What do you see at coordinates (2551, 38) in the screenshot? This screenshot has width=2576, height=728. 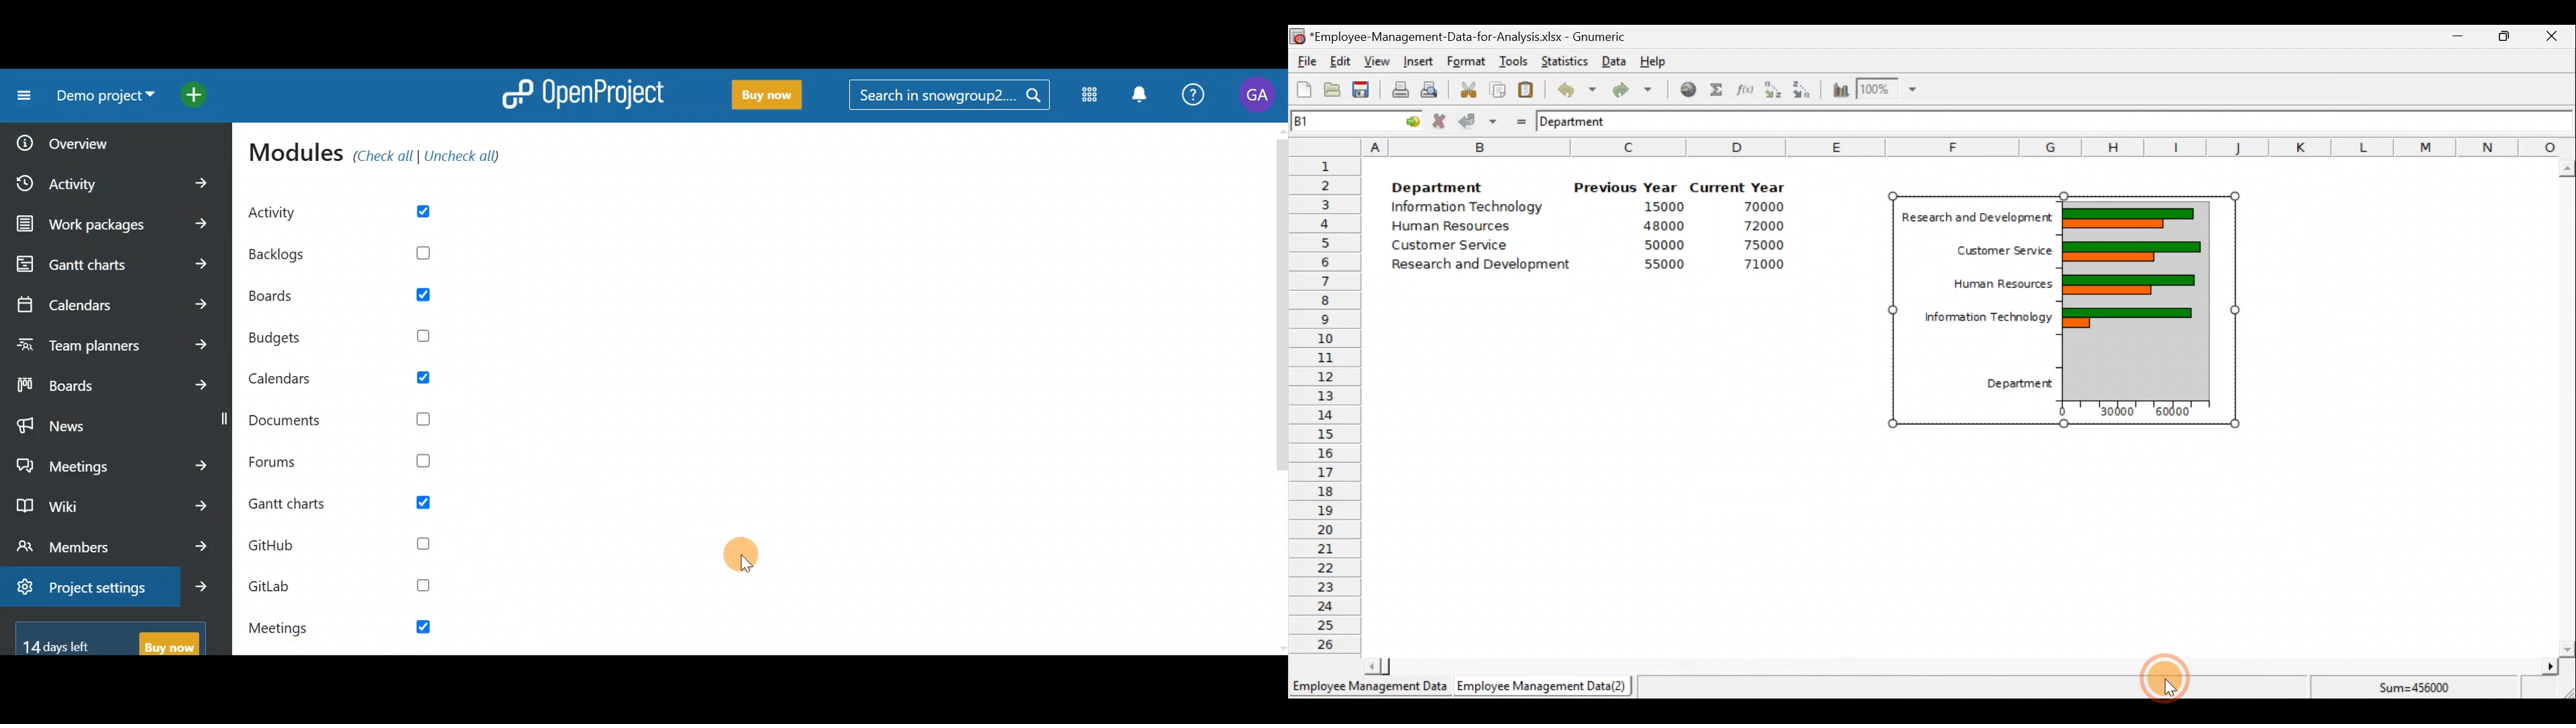 I see `Close` at bounding box center [2551, 38].